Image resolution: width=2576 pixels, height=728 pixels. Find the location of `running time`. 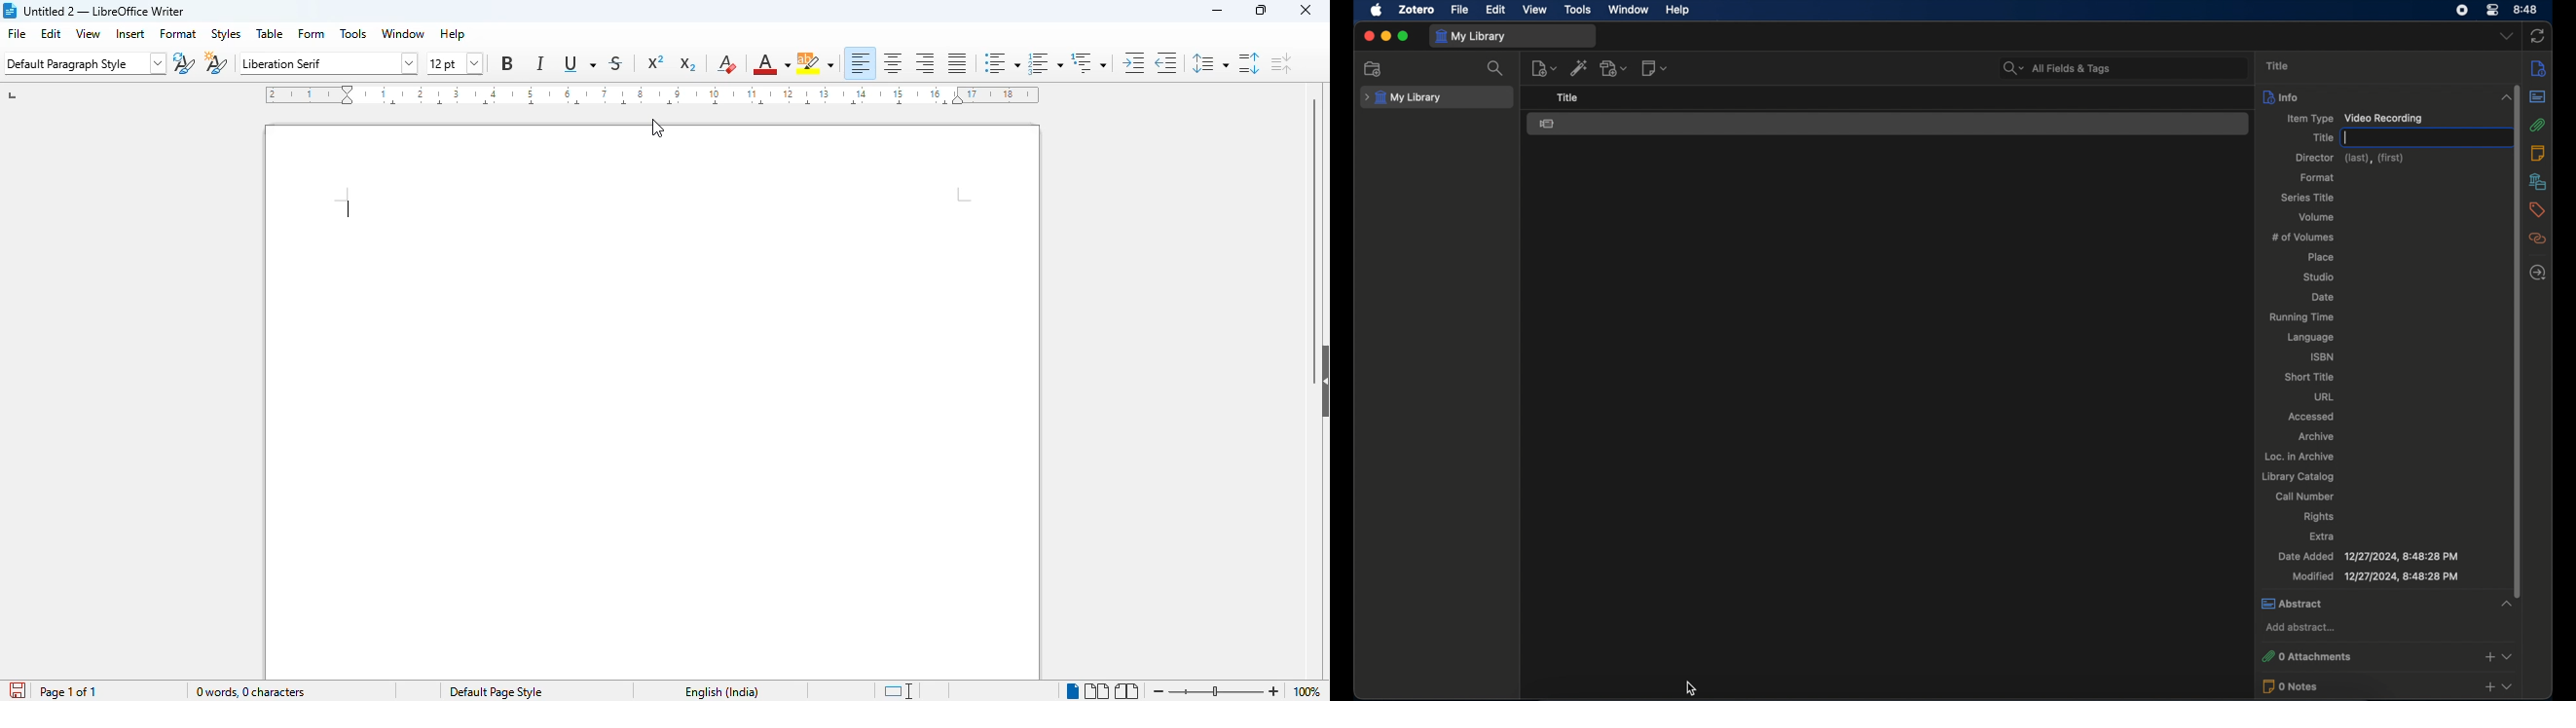

running time is located at coordinates (2301, 317).